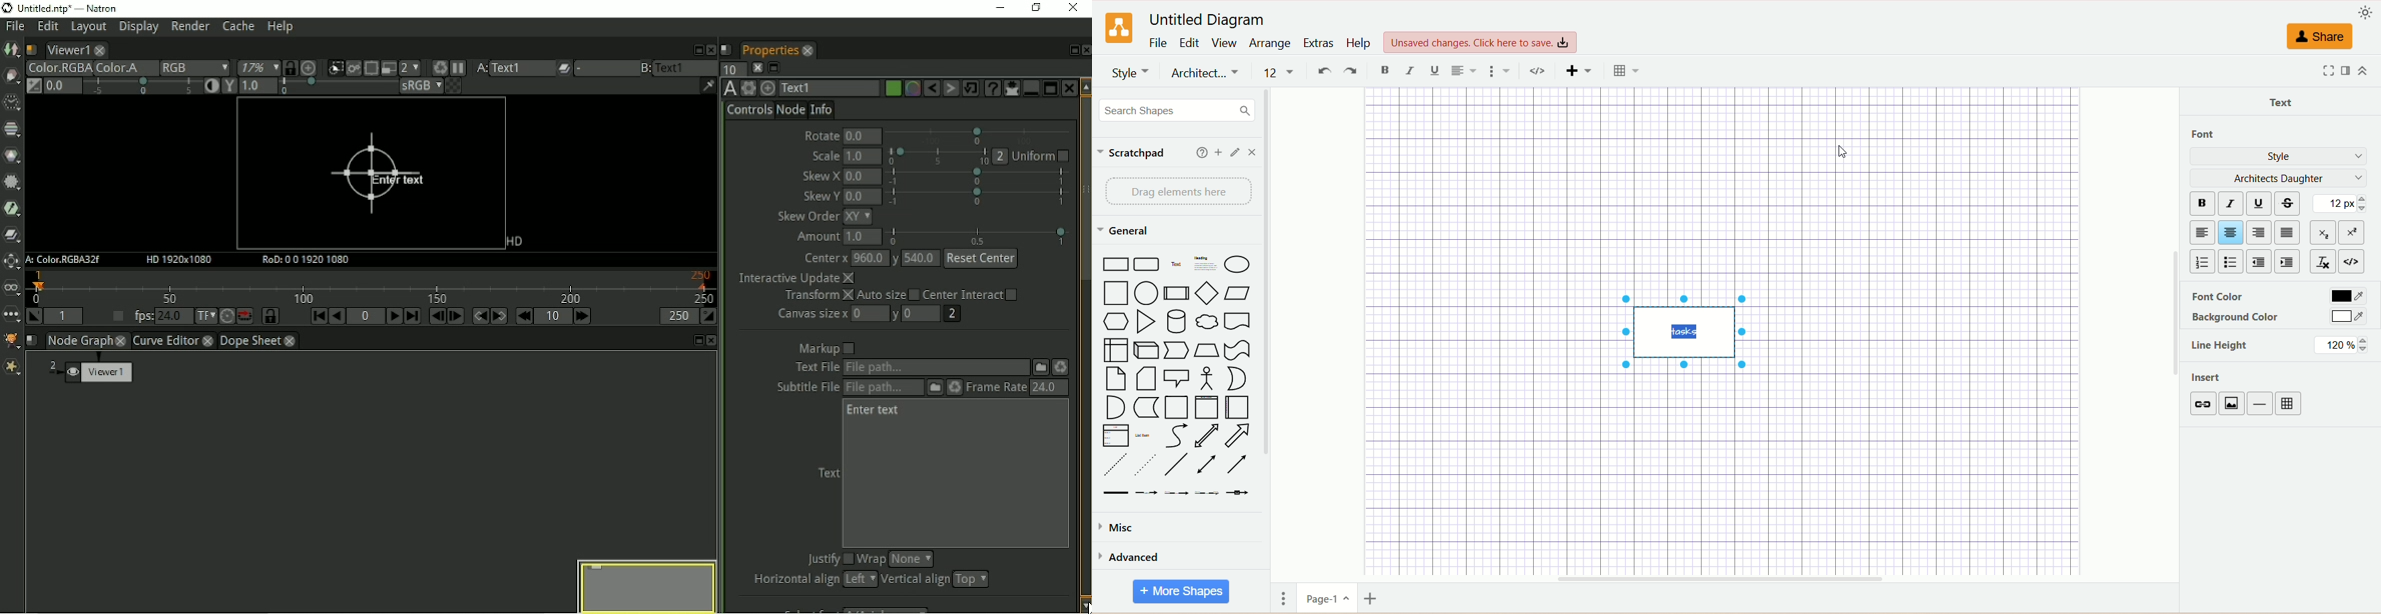 The height and width of the screenshot is (616, 2408). I want to click on Pointer, so click(1178, 351).